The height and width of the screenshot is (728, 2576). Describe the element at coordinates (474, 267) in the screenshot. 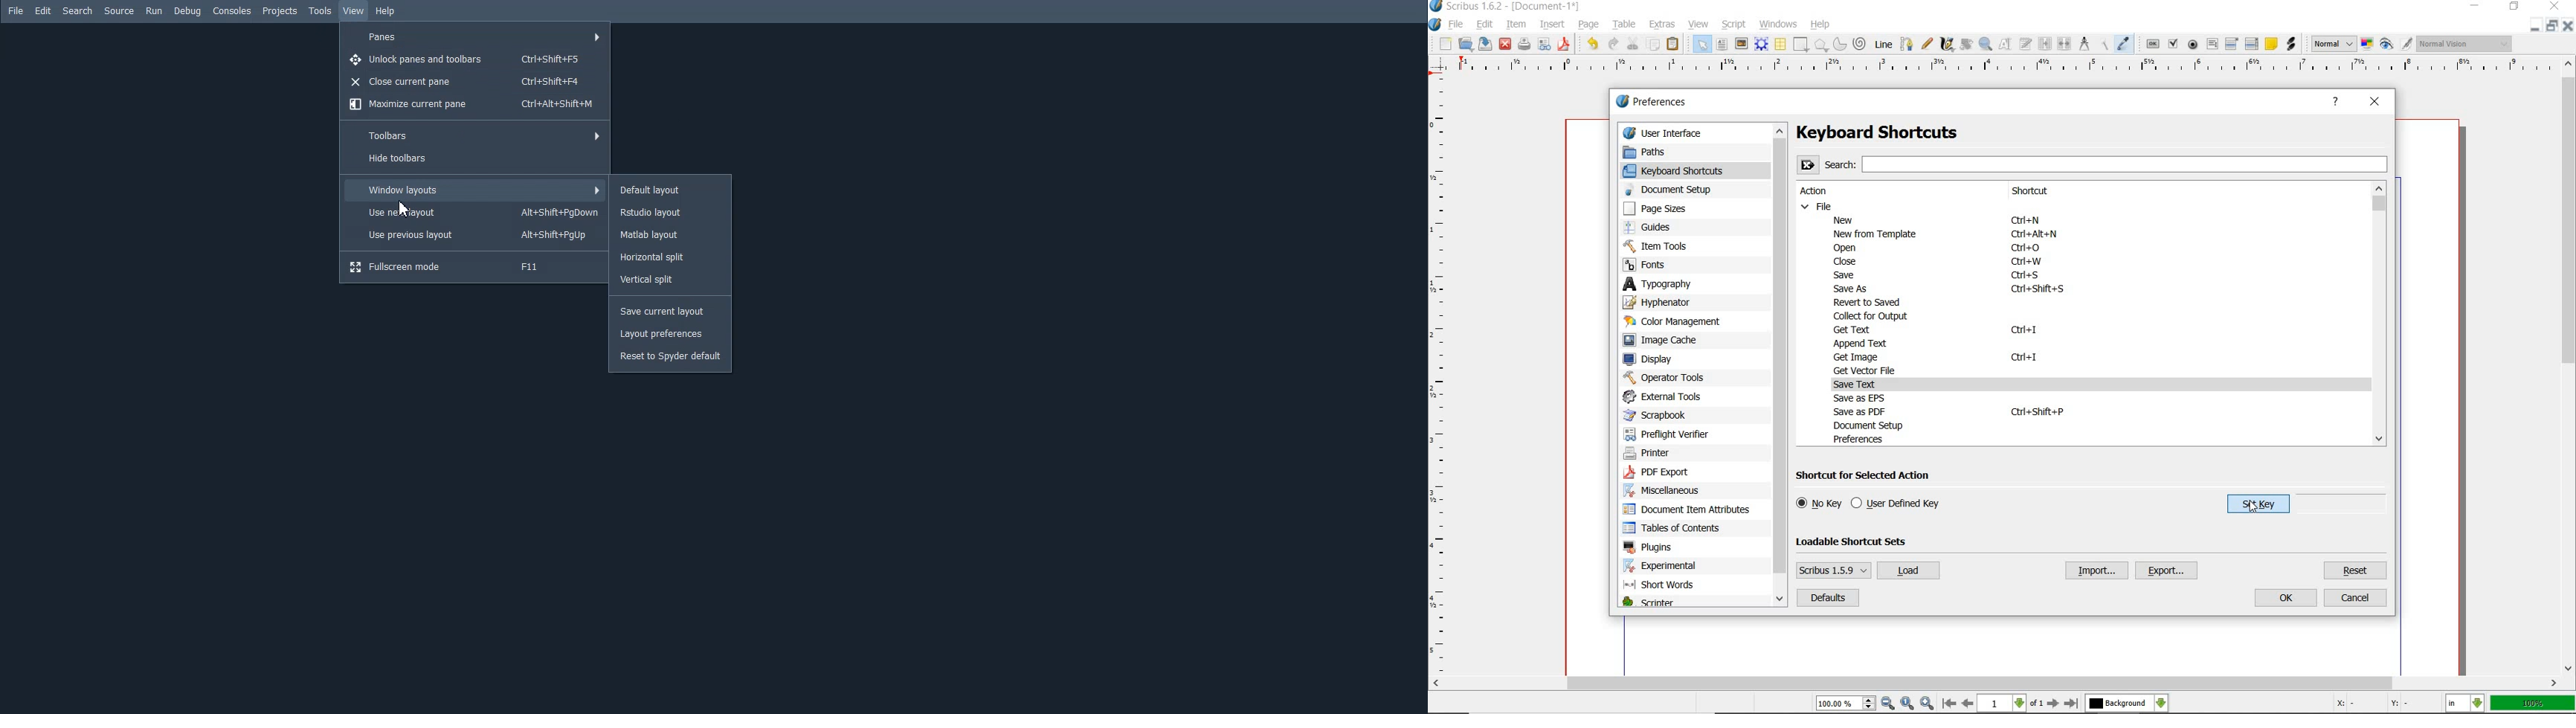

I see `Fullscreen mode` at that location.